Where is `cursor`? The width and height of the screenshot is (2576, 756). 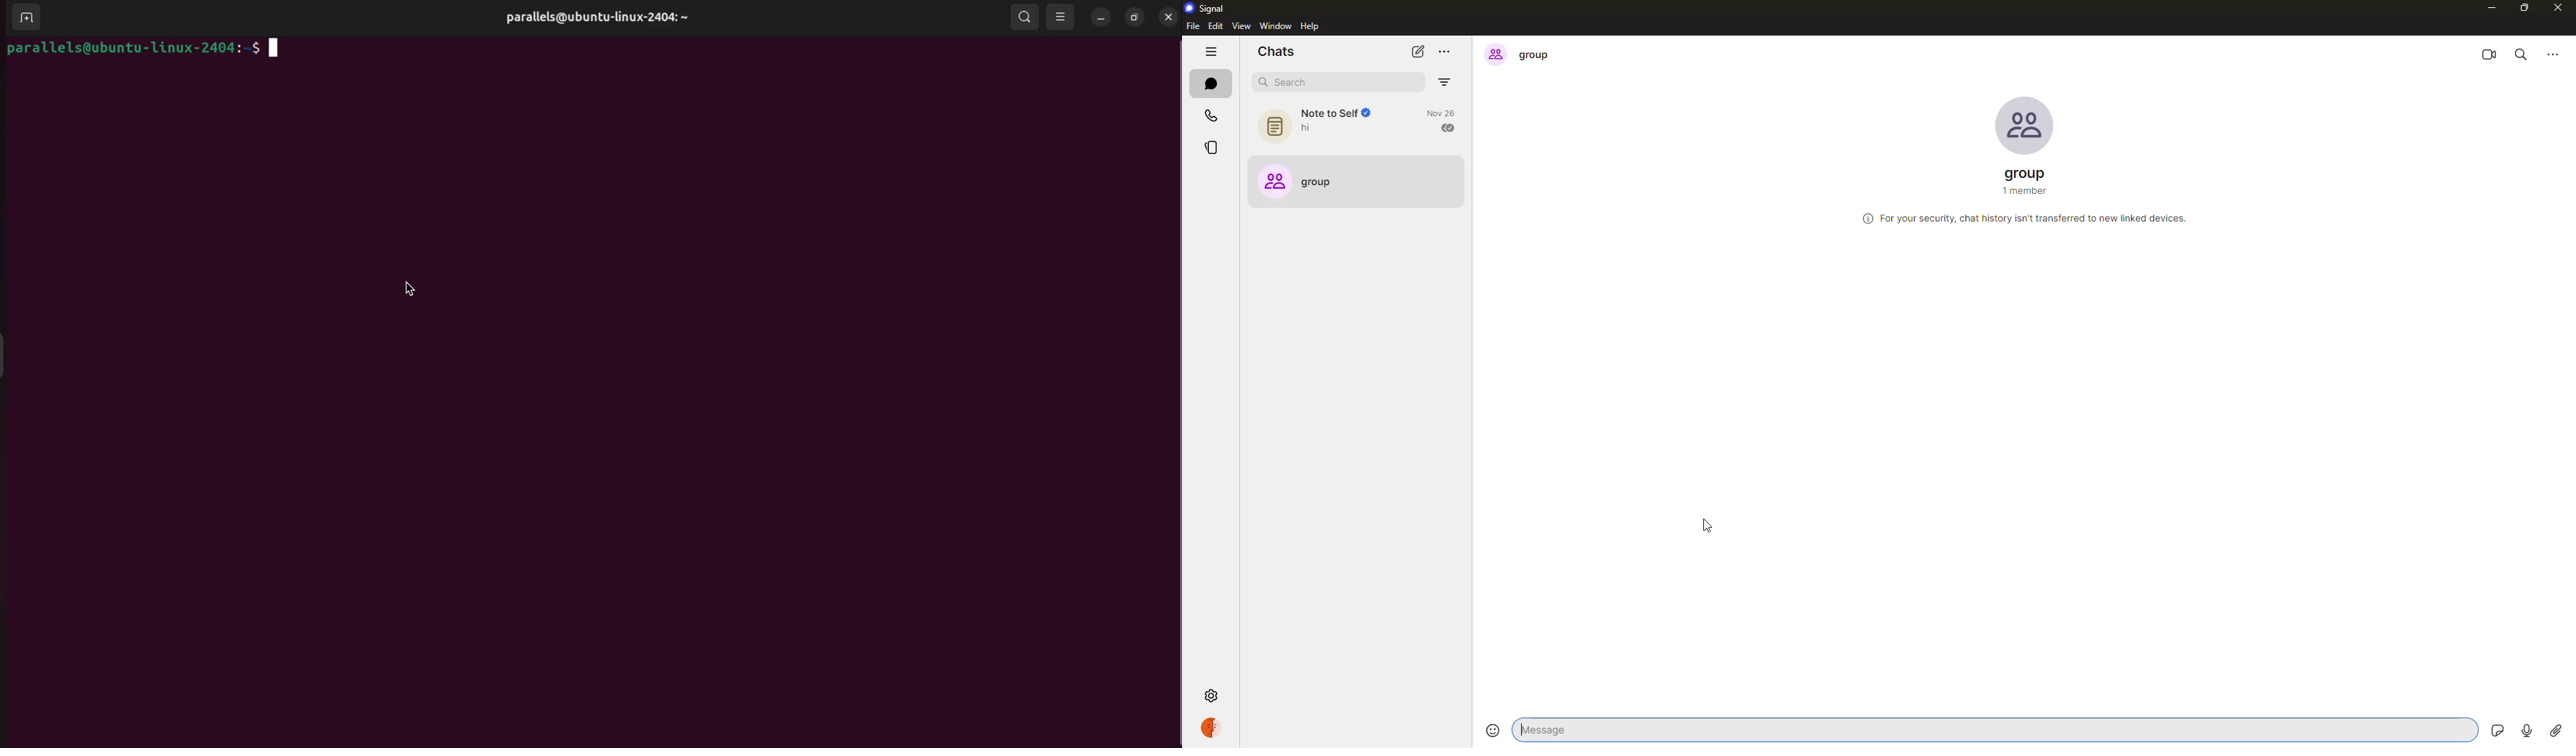 cursor is located at coordinates (1708, 527).